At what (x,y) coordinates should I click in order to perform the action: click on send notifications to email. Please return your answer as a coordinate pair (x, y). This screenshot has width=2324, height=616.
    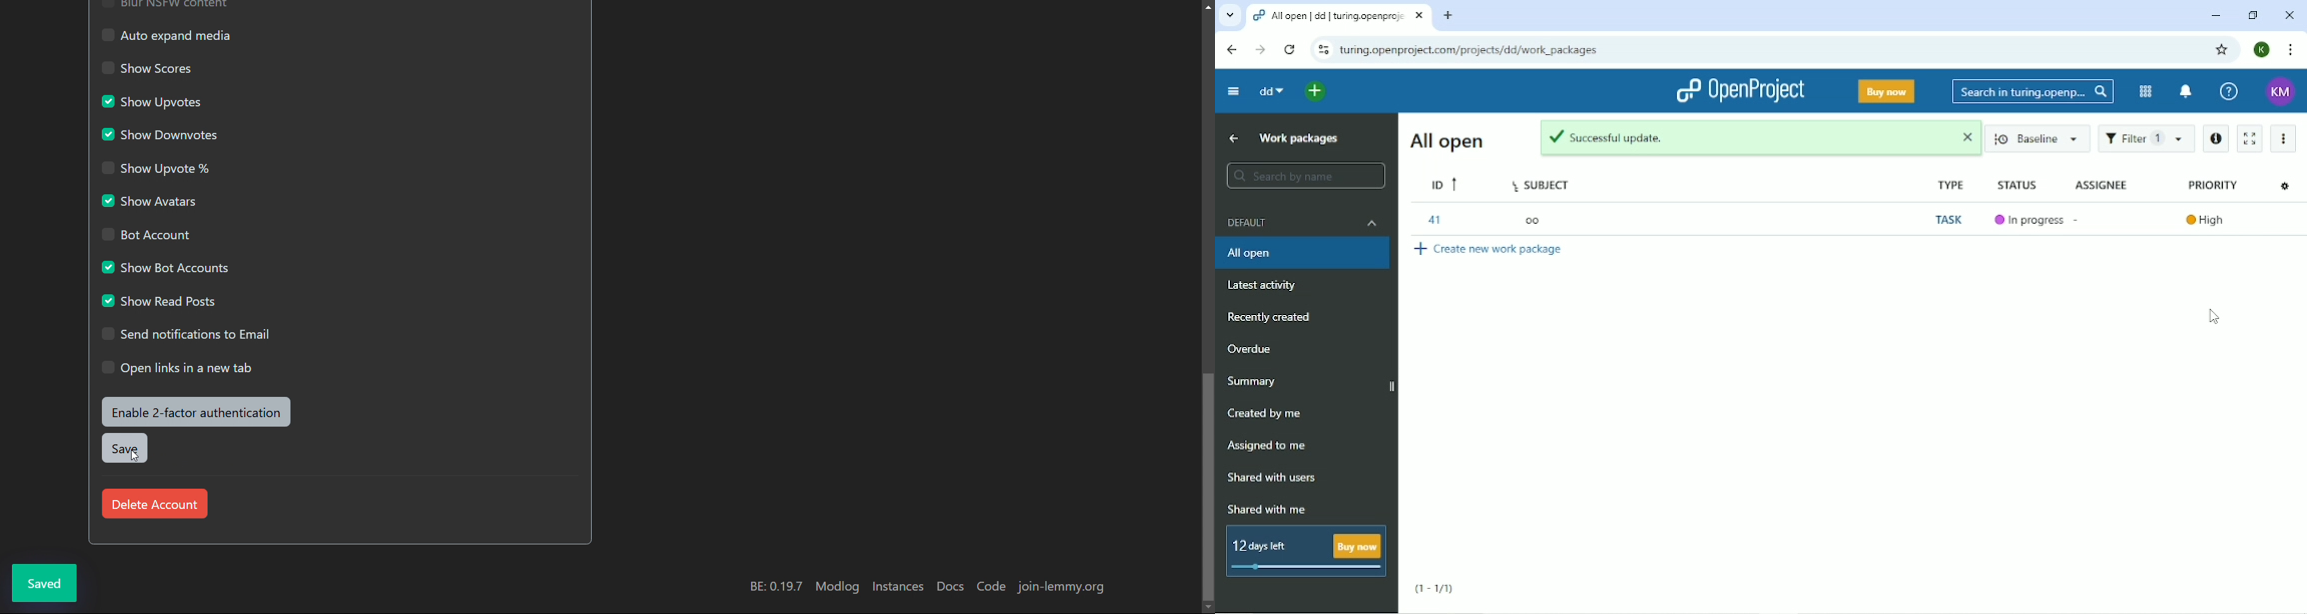
    Looking at the image, I should click on (188, 334).